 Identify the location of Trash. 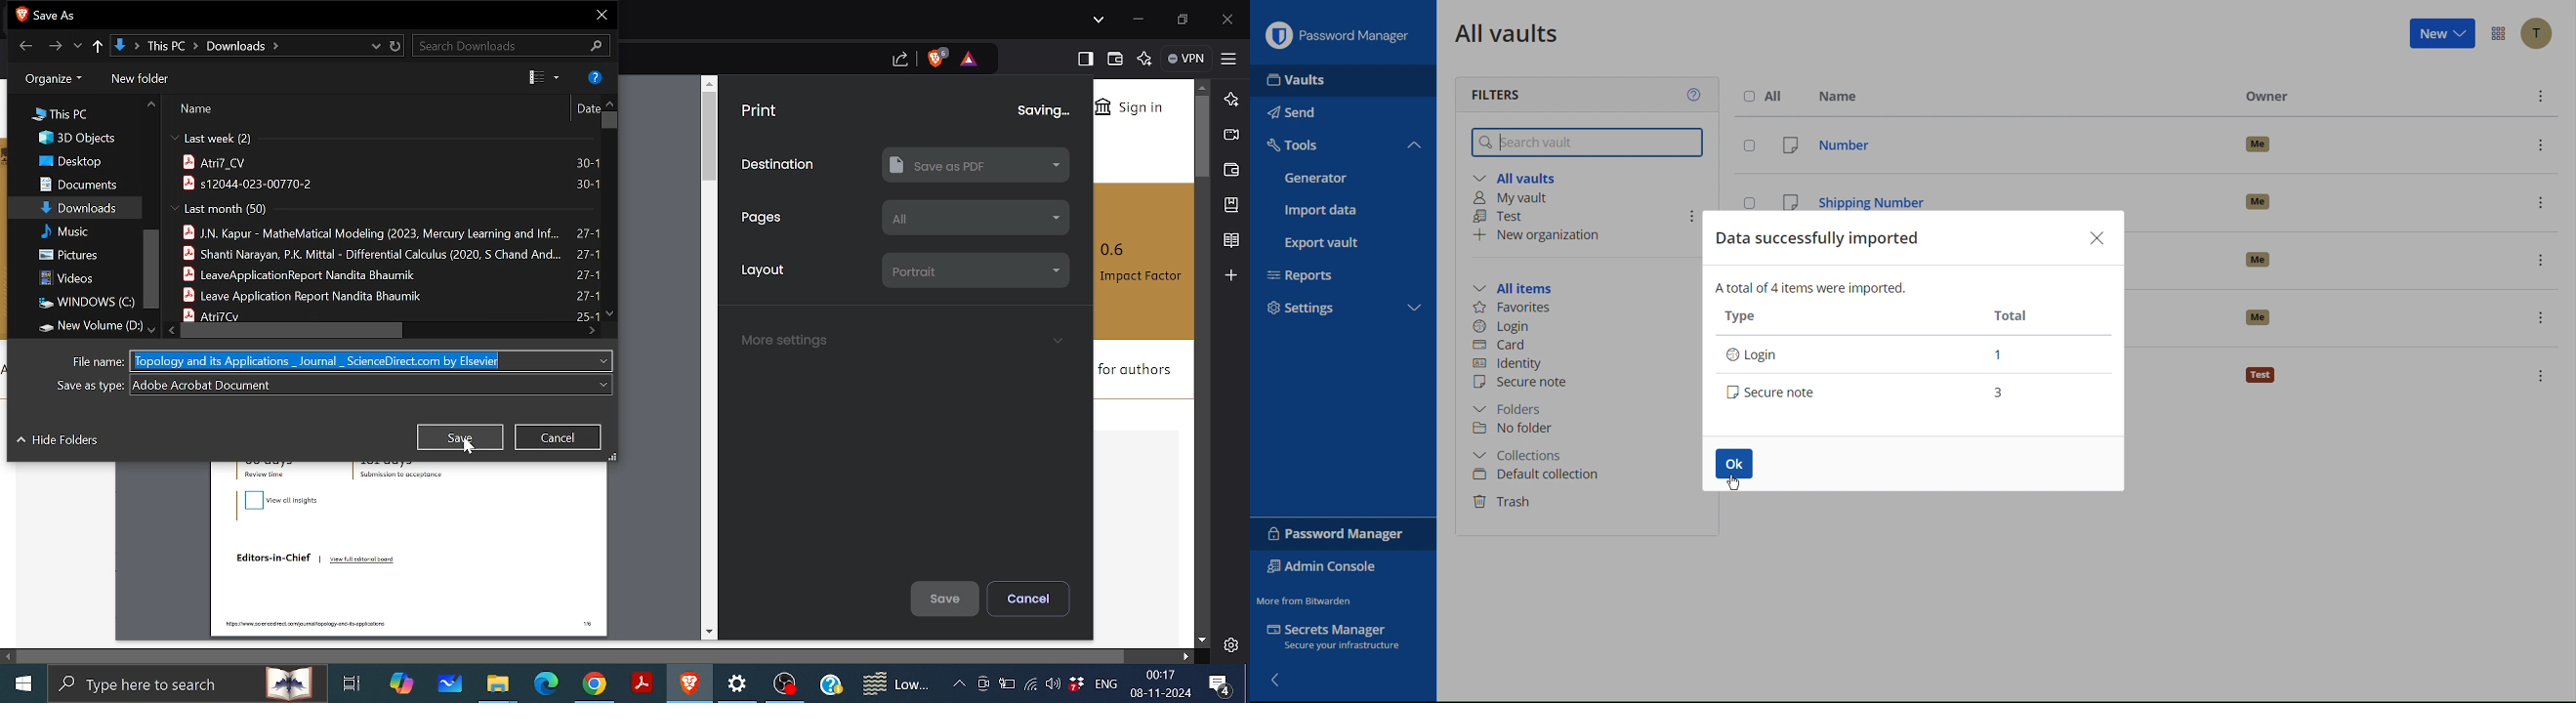
(1506, 502).